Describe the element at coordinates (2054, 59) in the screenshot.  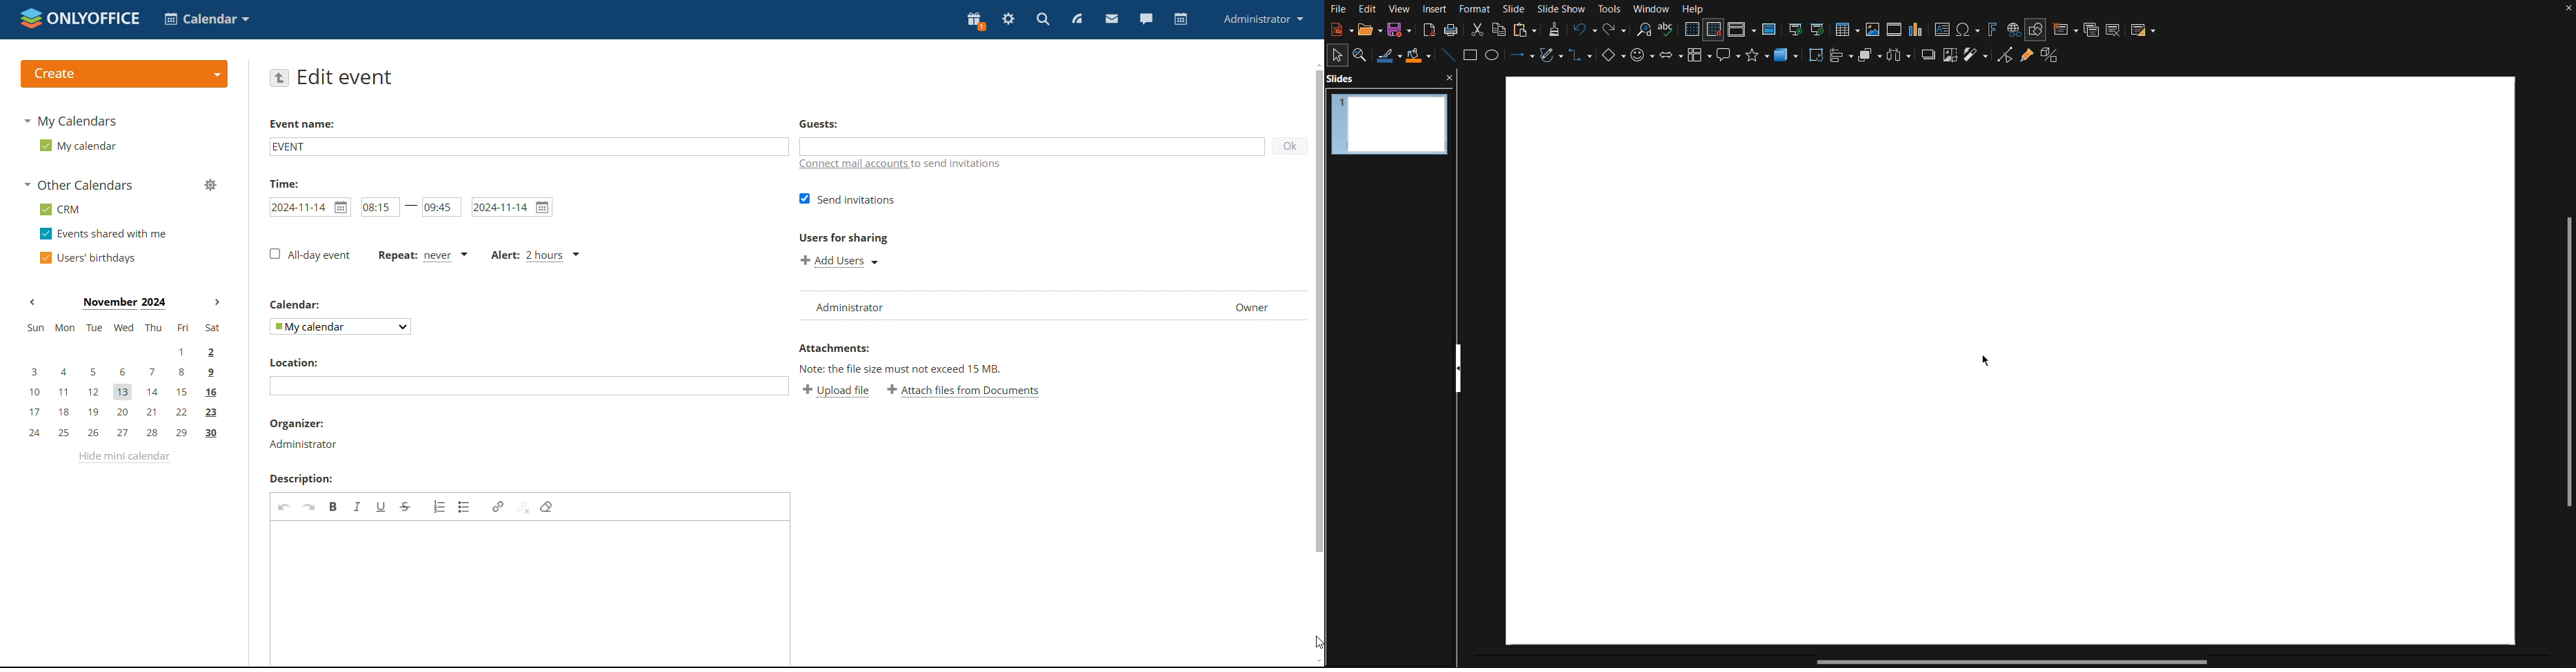
I see `Extrude` at that location.